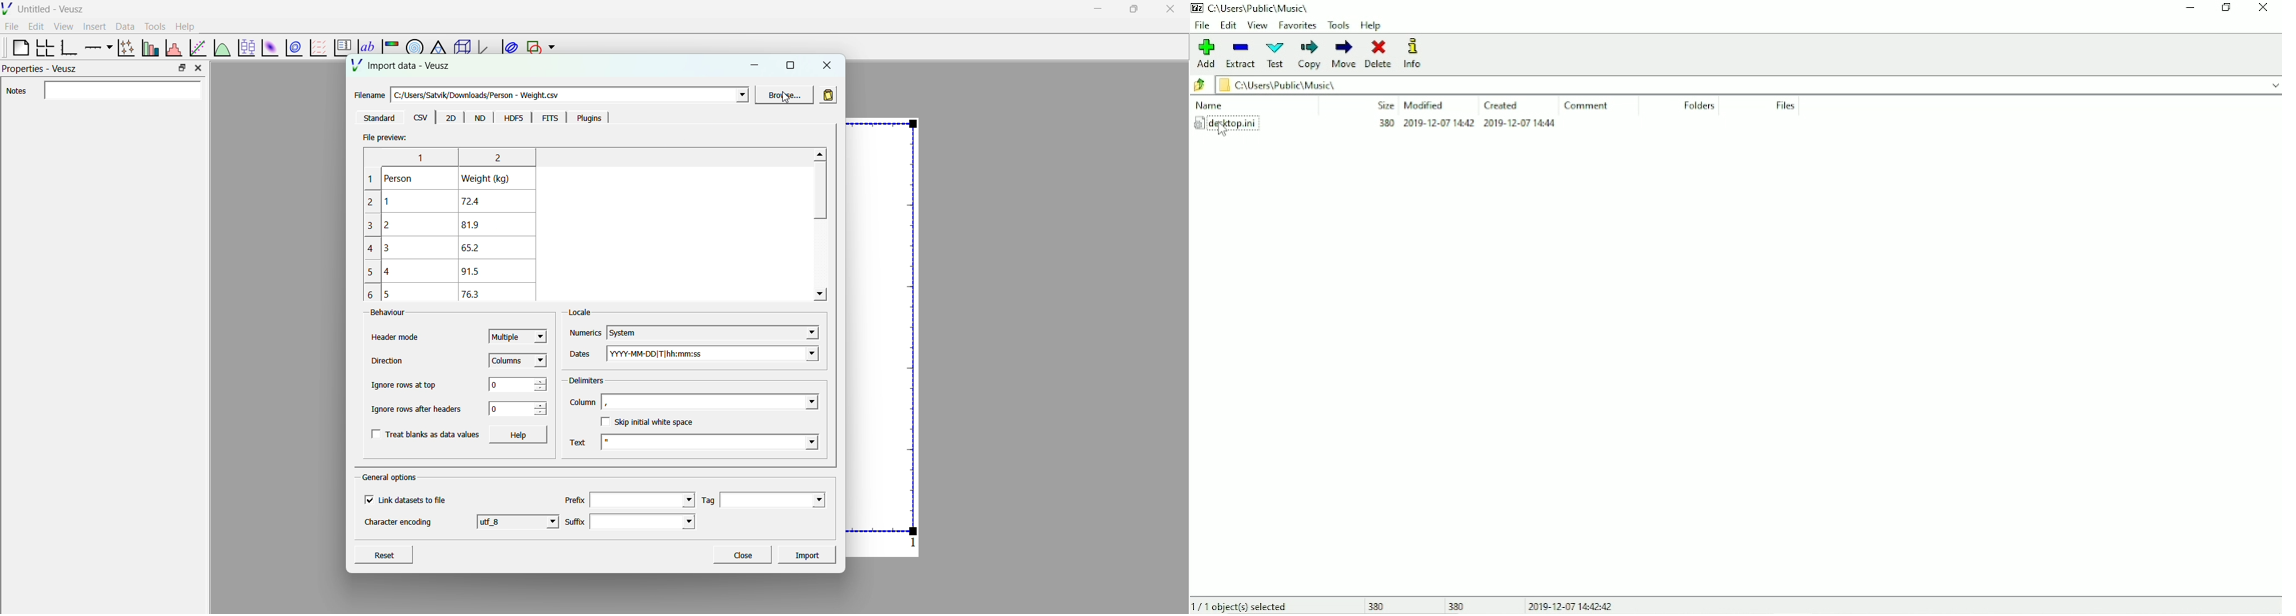 The width and height of the screenshot is (2296, 616). Describe the element at coordinates (16, 47) in the screenshot. I see `blank page` at that location.